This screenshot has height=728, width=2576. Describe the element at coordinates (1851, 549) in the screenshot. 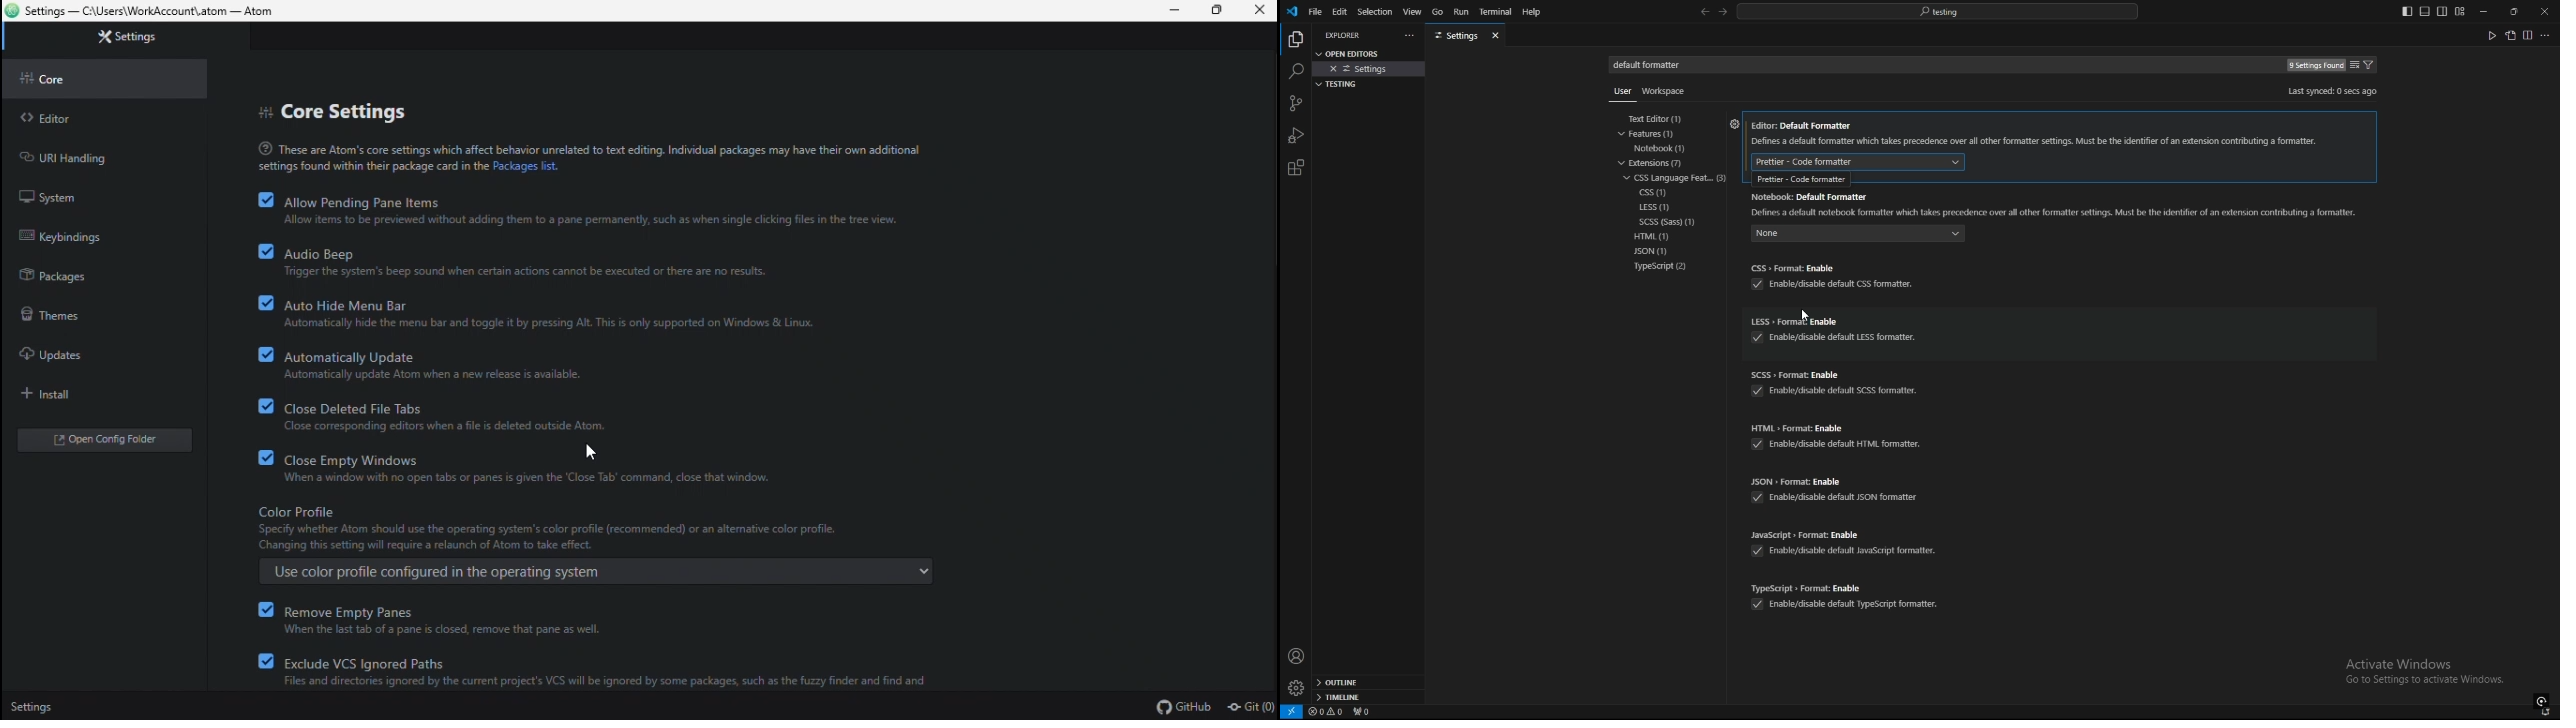

I see `enable /disable default javascript formatter` at that location.